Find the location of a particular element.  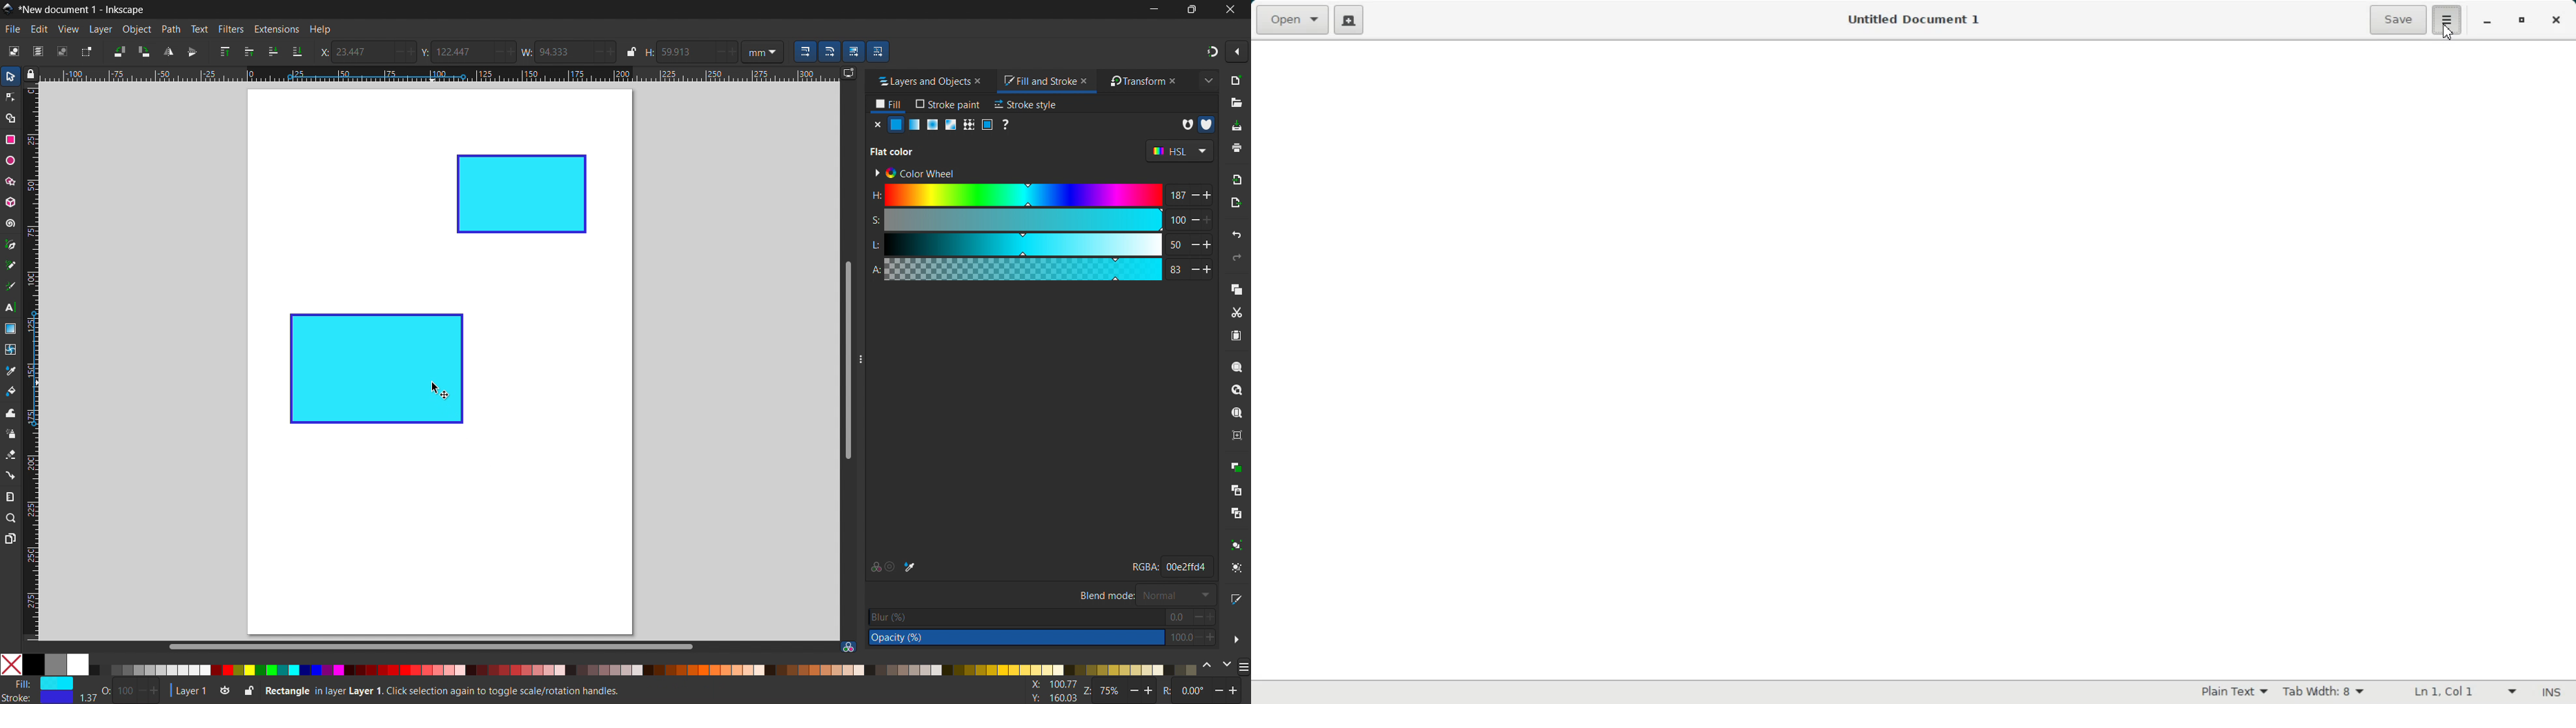

Add/ increase is located at coordinates (513, 51).